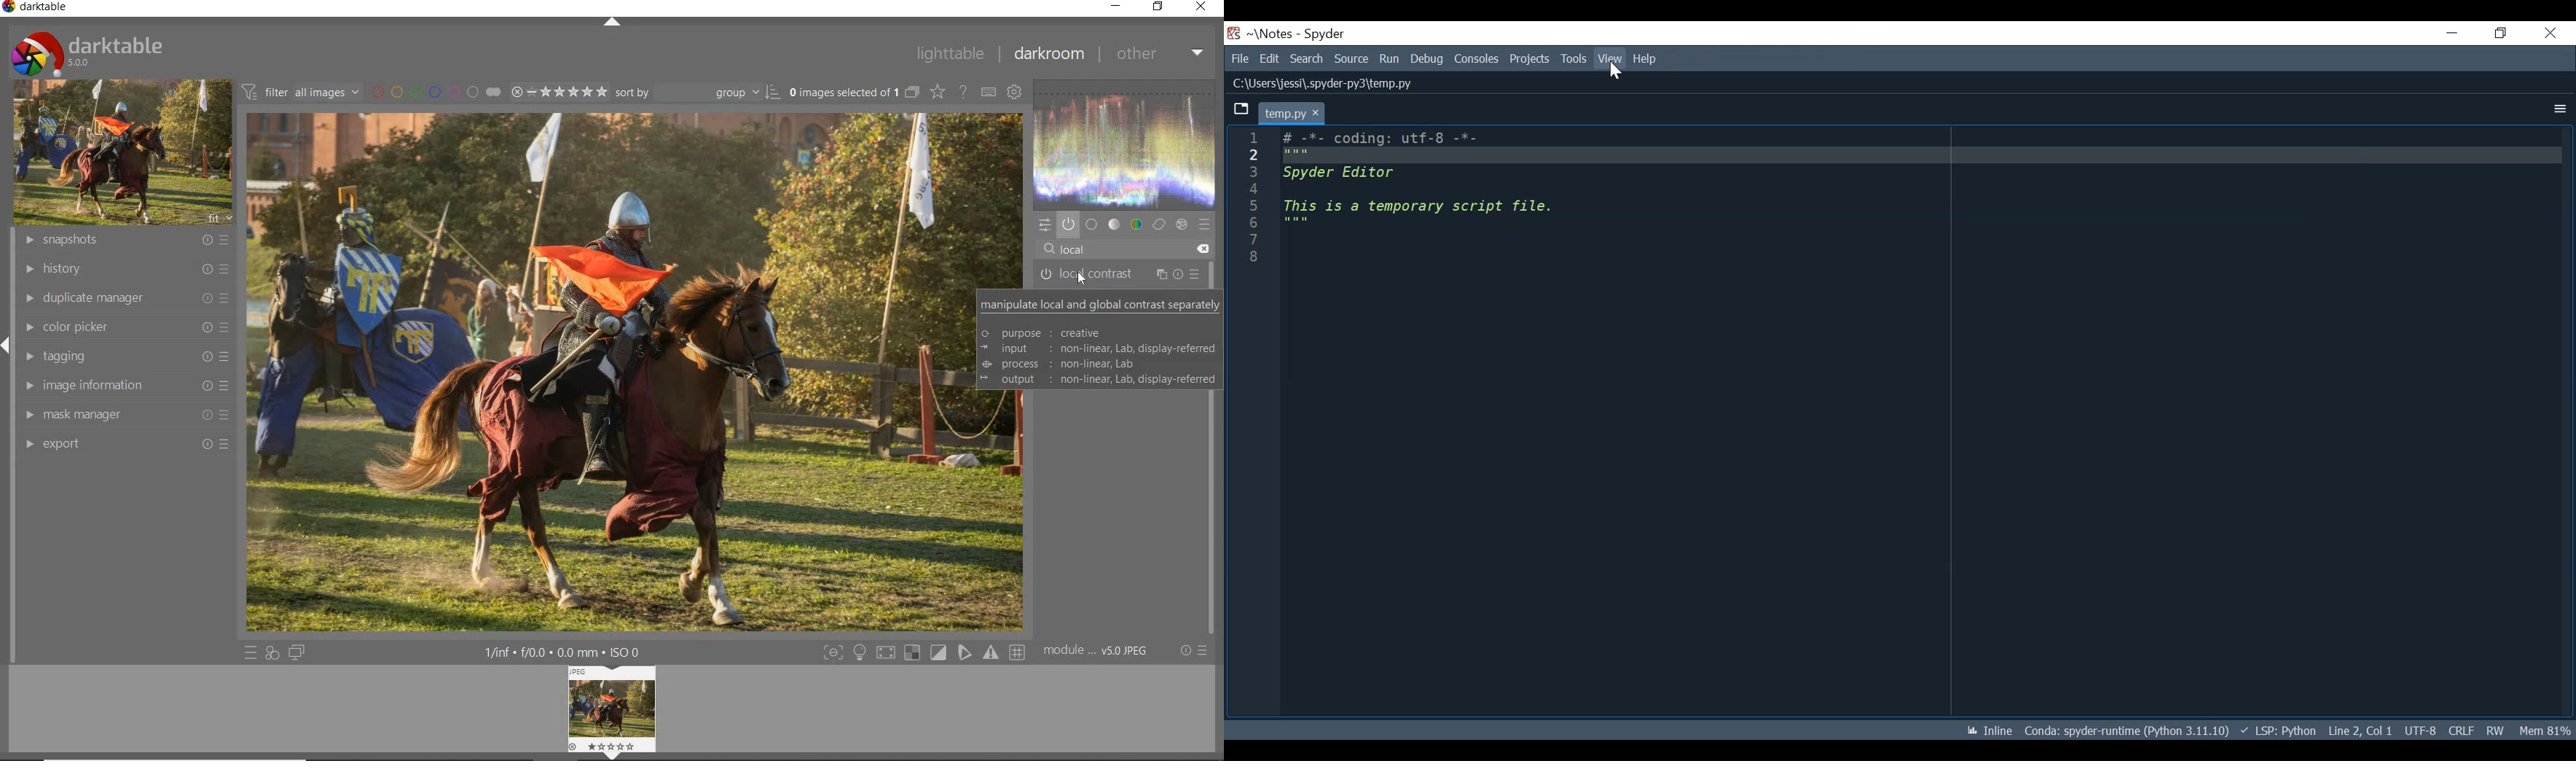  What do you see at coordinates (1182, 224) in the screenshot?
I see `effect` at bounding box center [1182, 224].